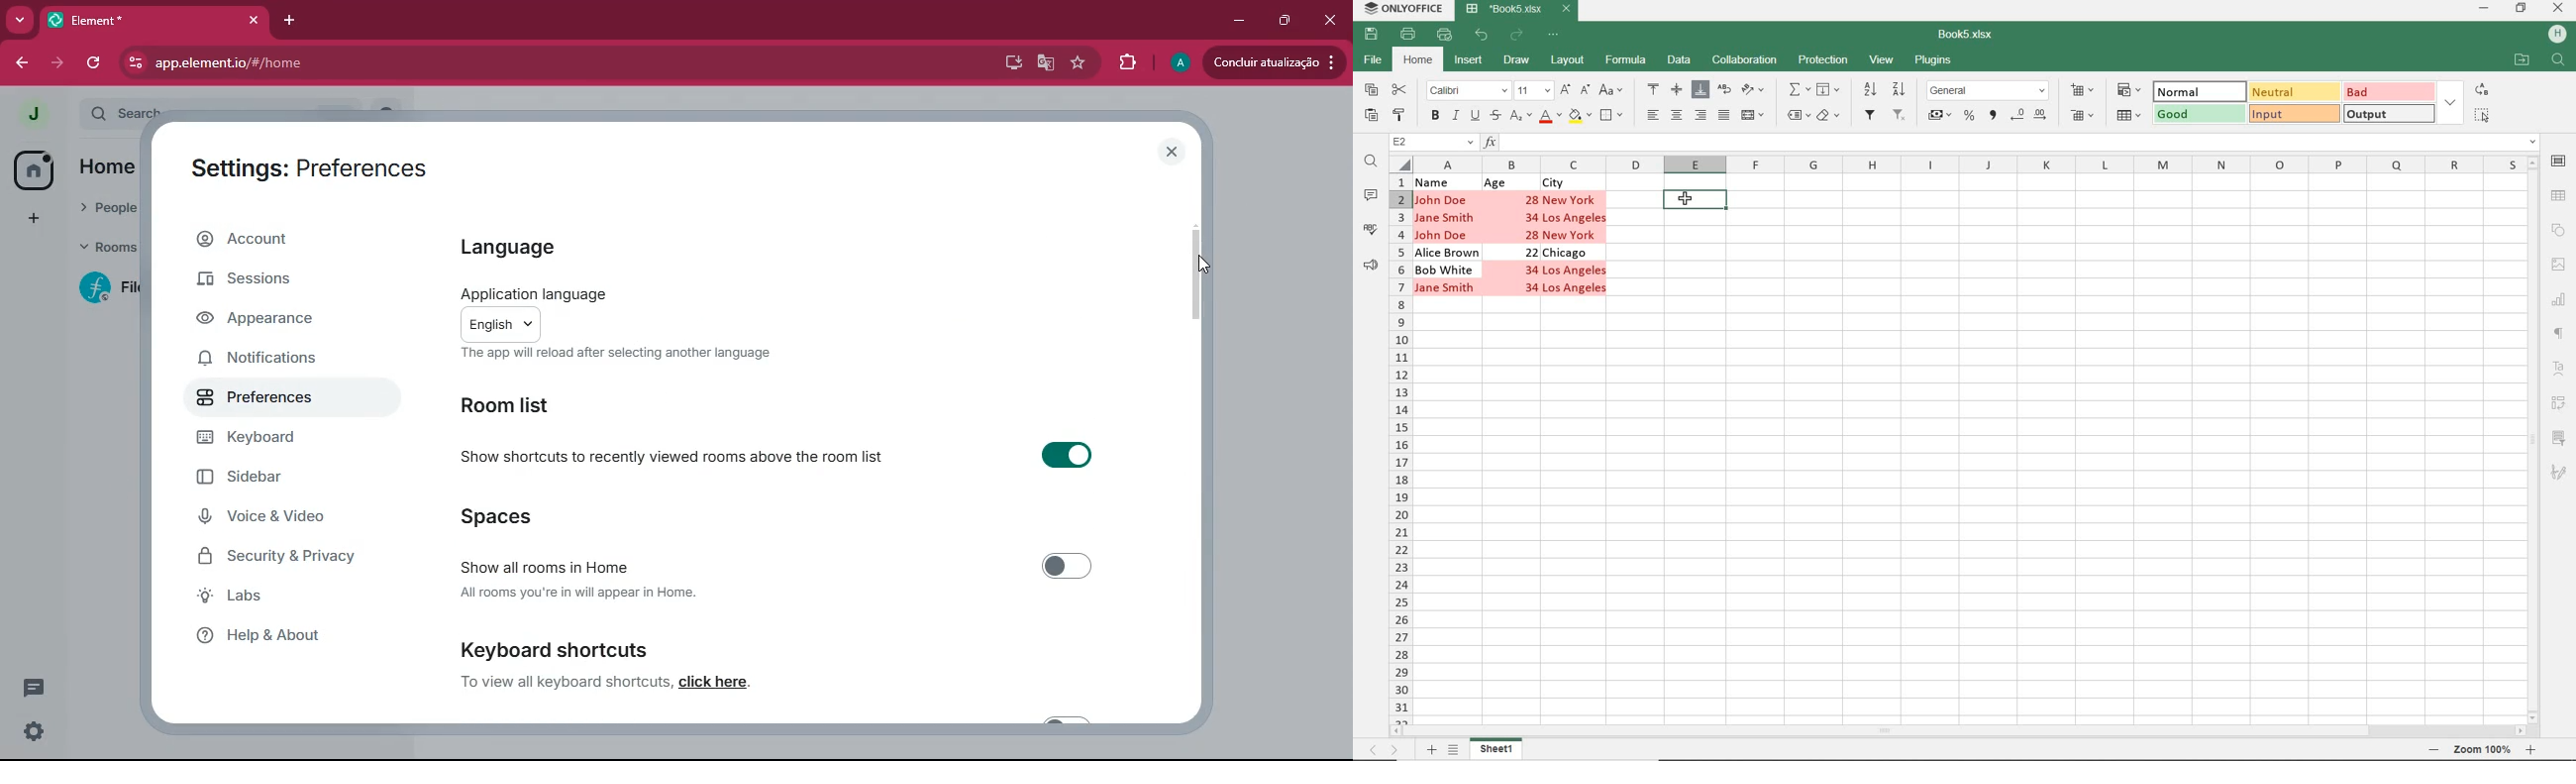 Image resolution: width=2576 pixels, height=784 pixels. Describe the element at coordinates (1204, 265) in the screenshot. I see `mouse down` at that location.